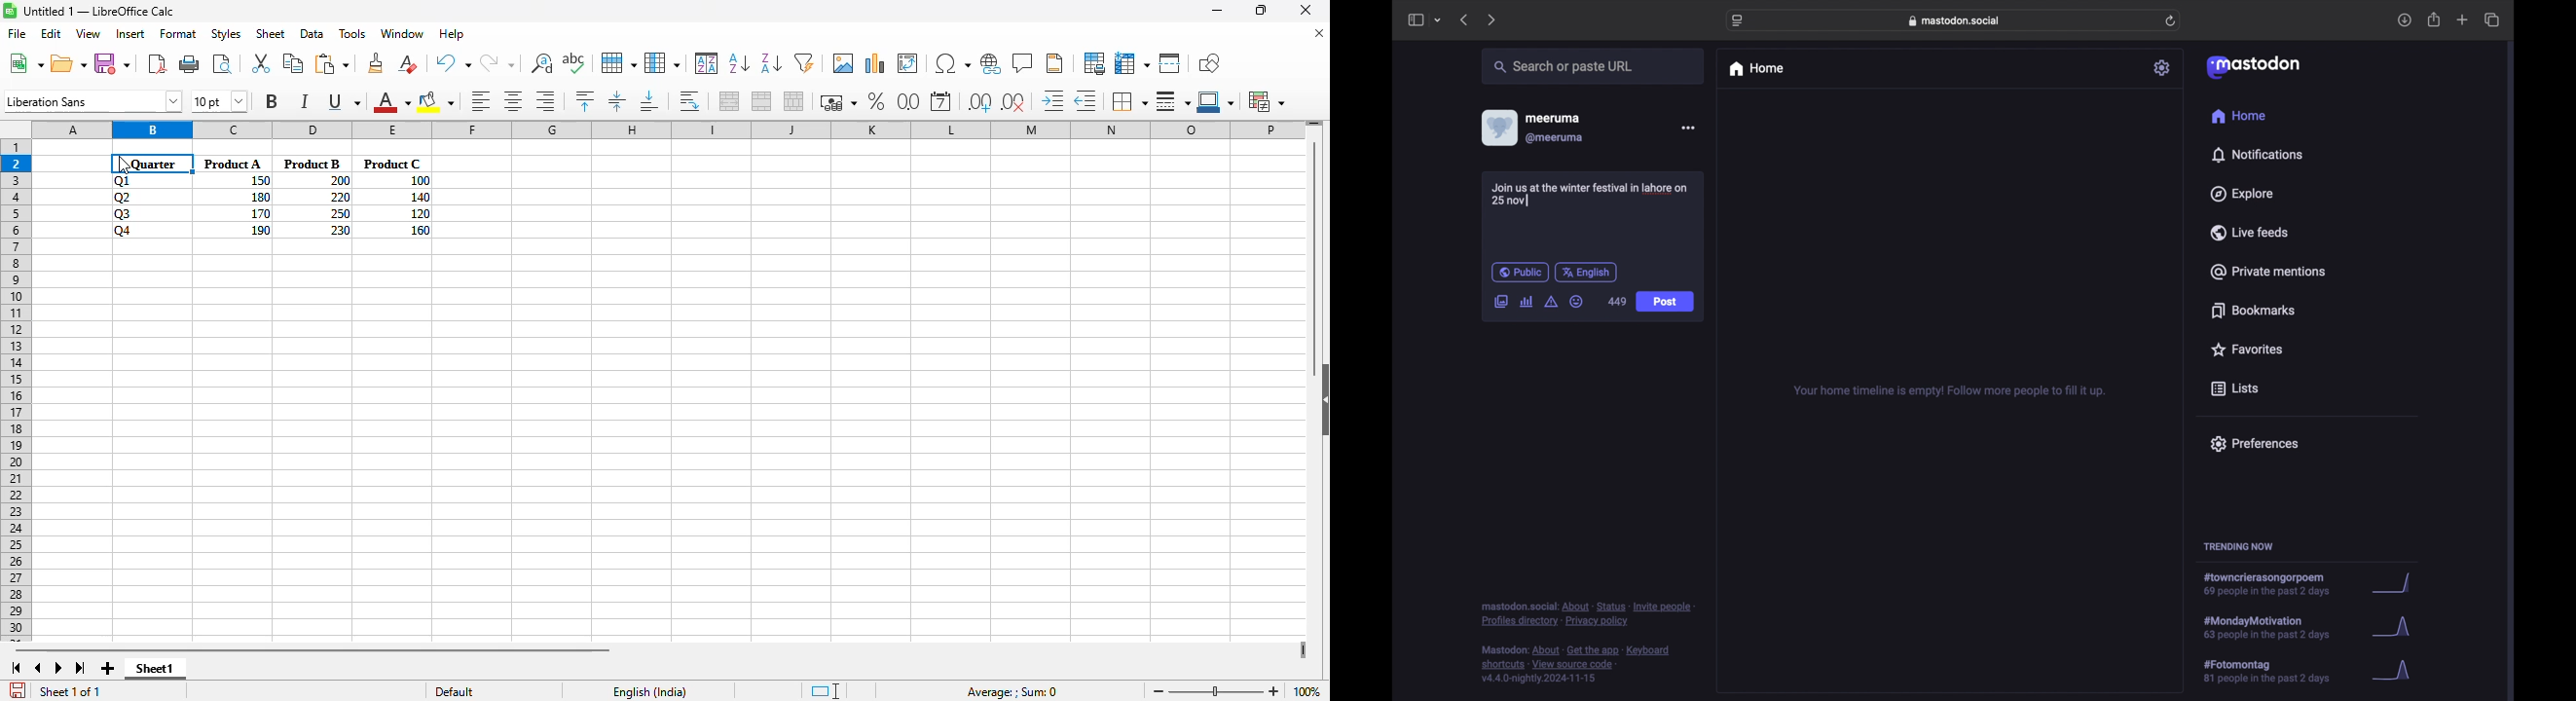  I want to click on sheet, so click(270, 34).